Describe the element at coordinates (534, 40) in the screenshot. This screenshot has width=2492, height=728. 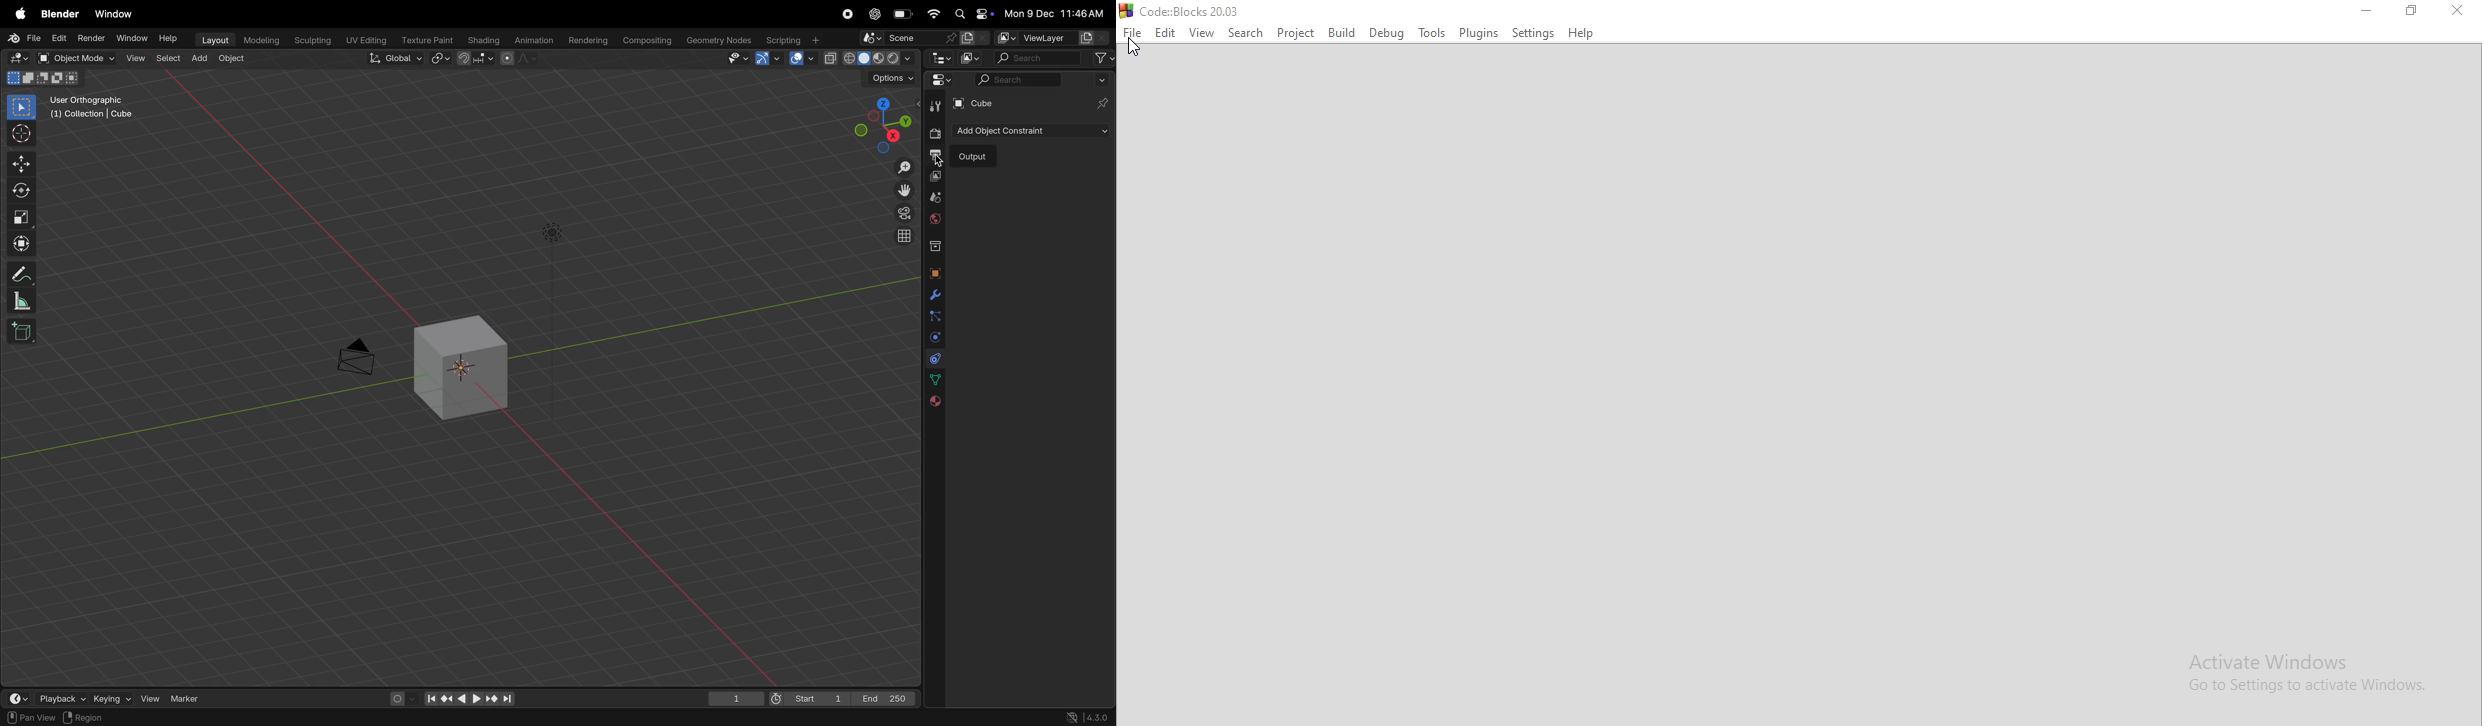
I see `Animation` at that location.